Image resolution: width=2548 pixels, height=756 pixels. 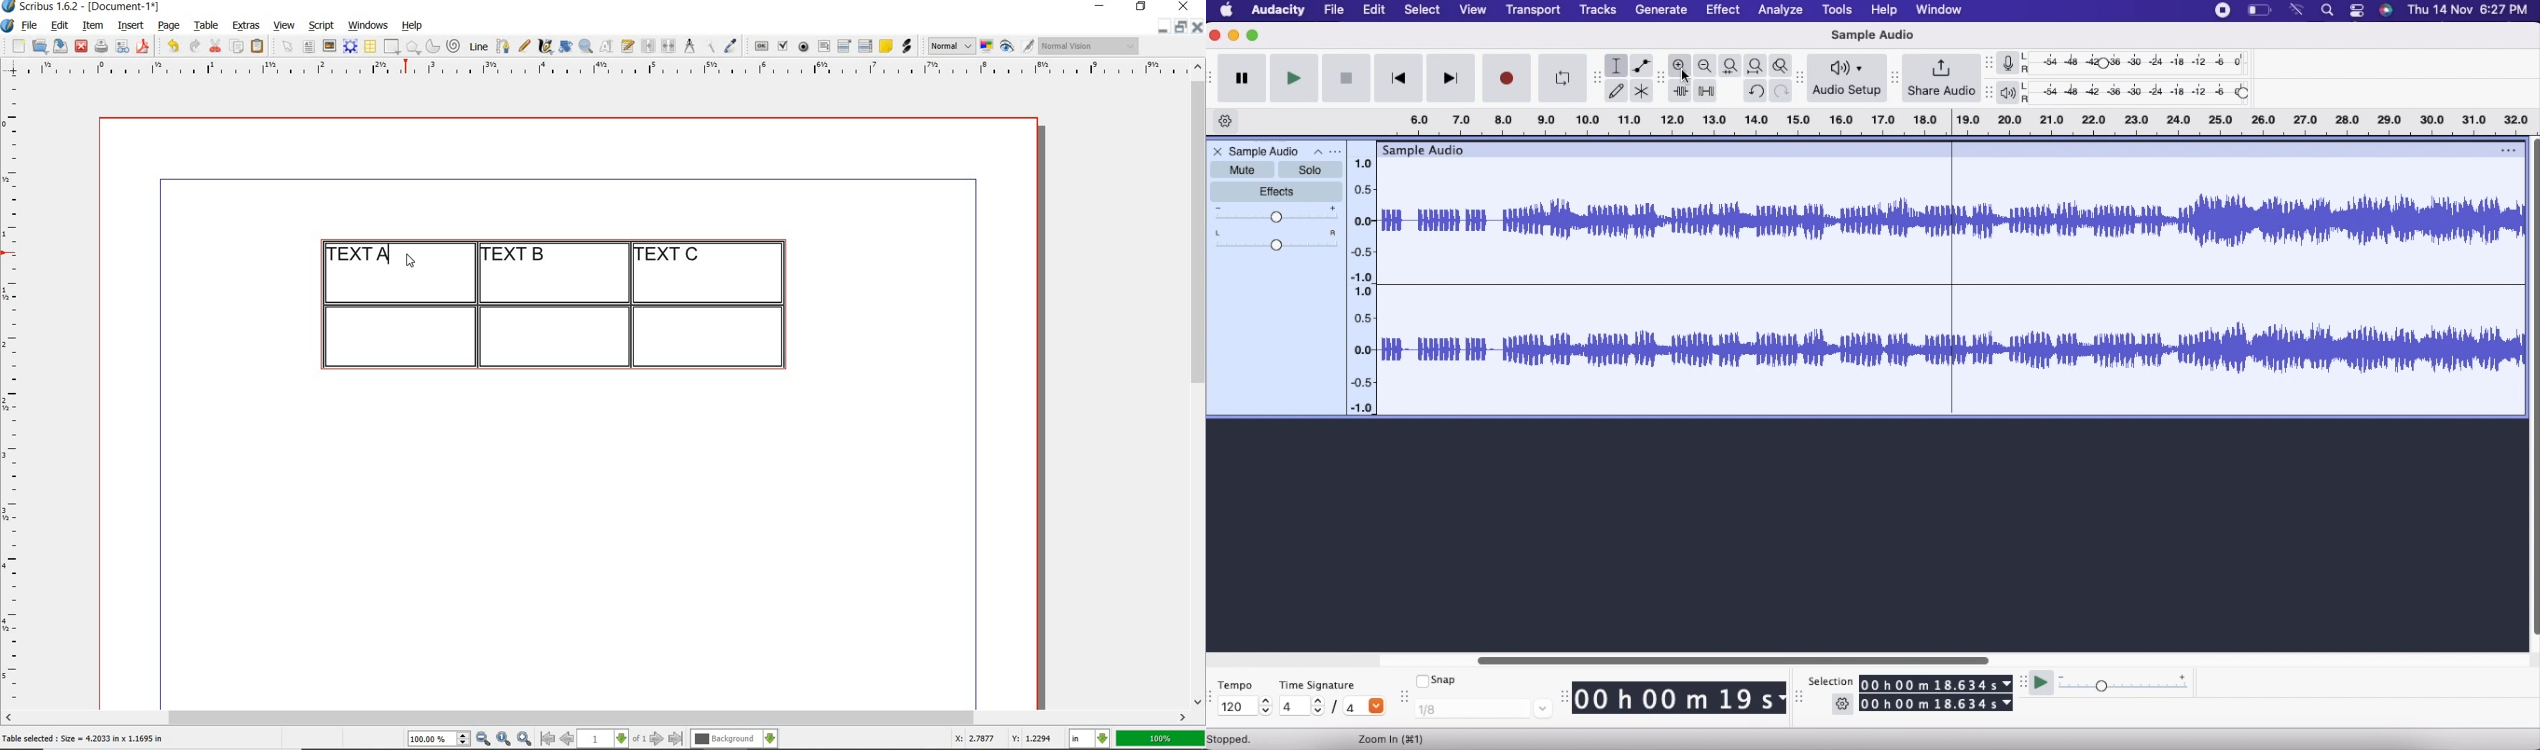 I want to click on close, so click(x=1198, y=27).